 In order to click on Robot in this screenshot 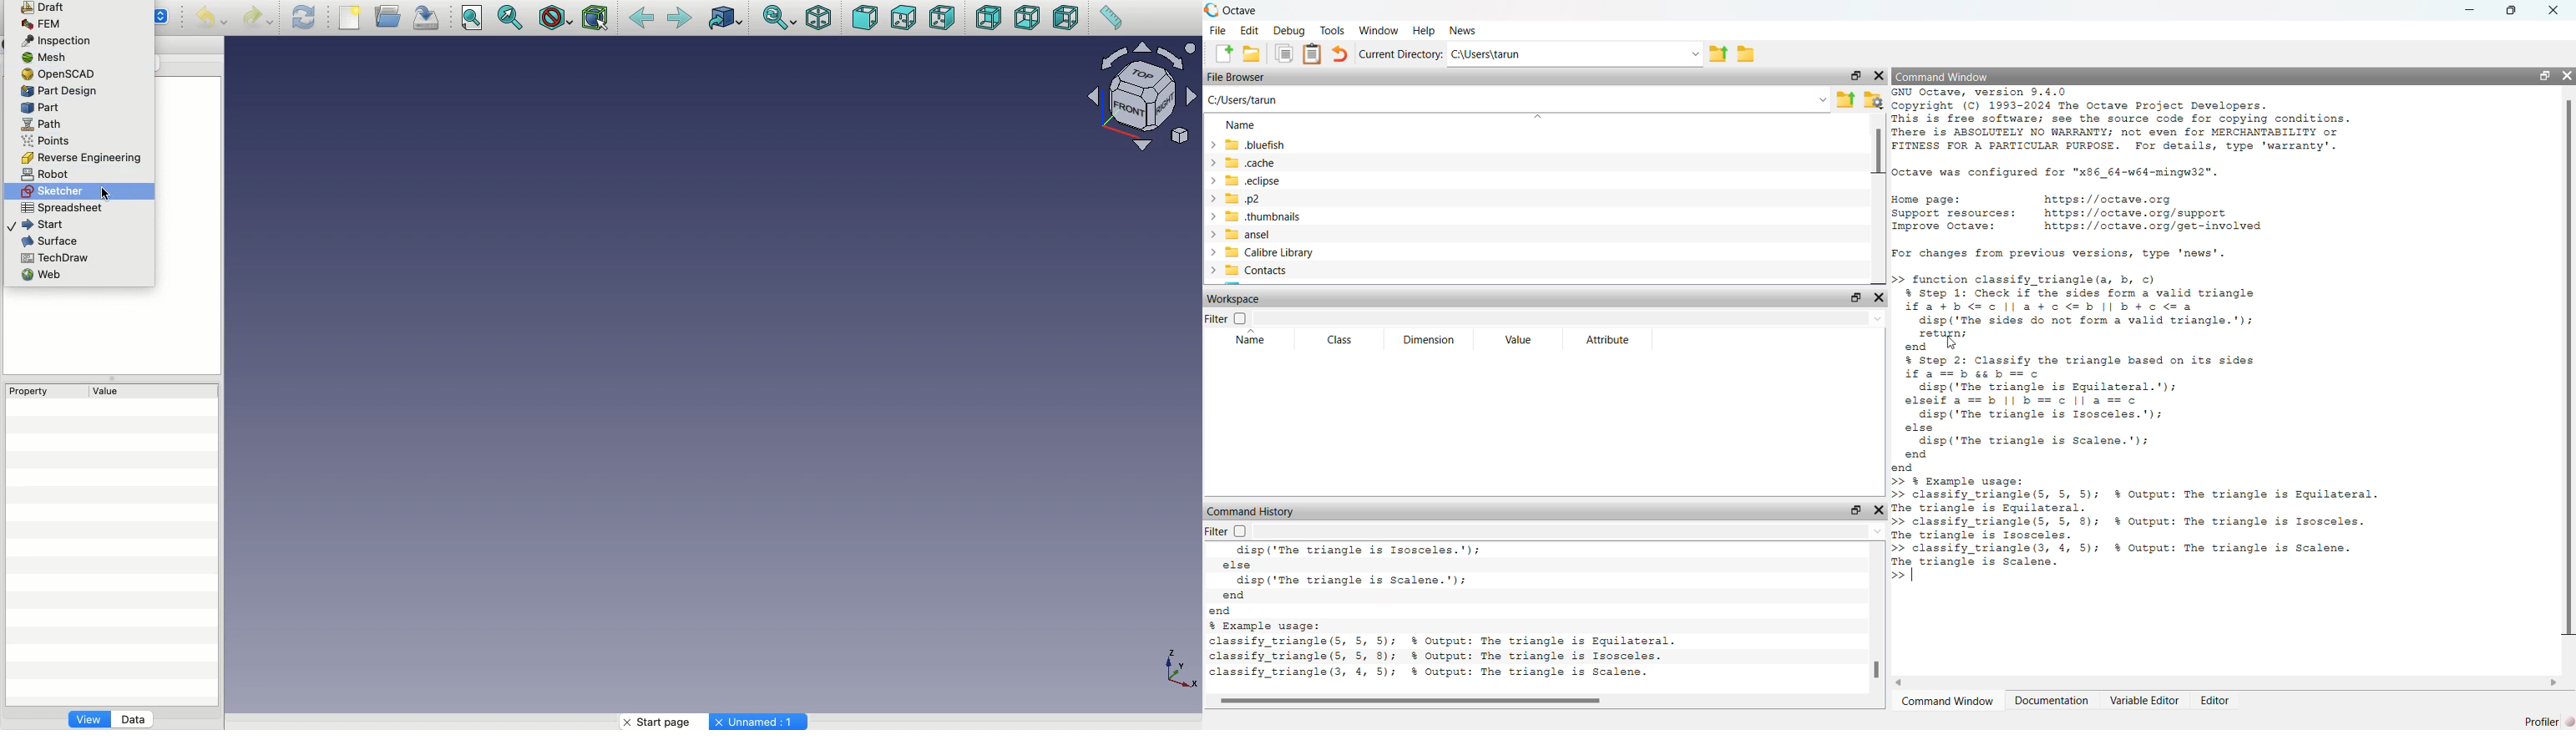, I will do `click(46, 174)`.